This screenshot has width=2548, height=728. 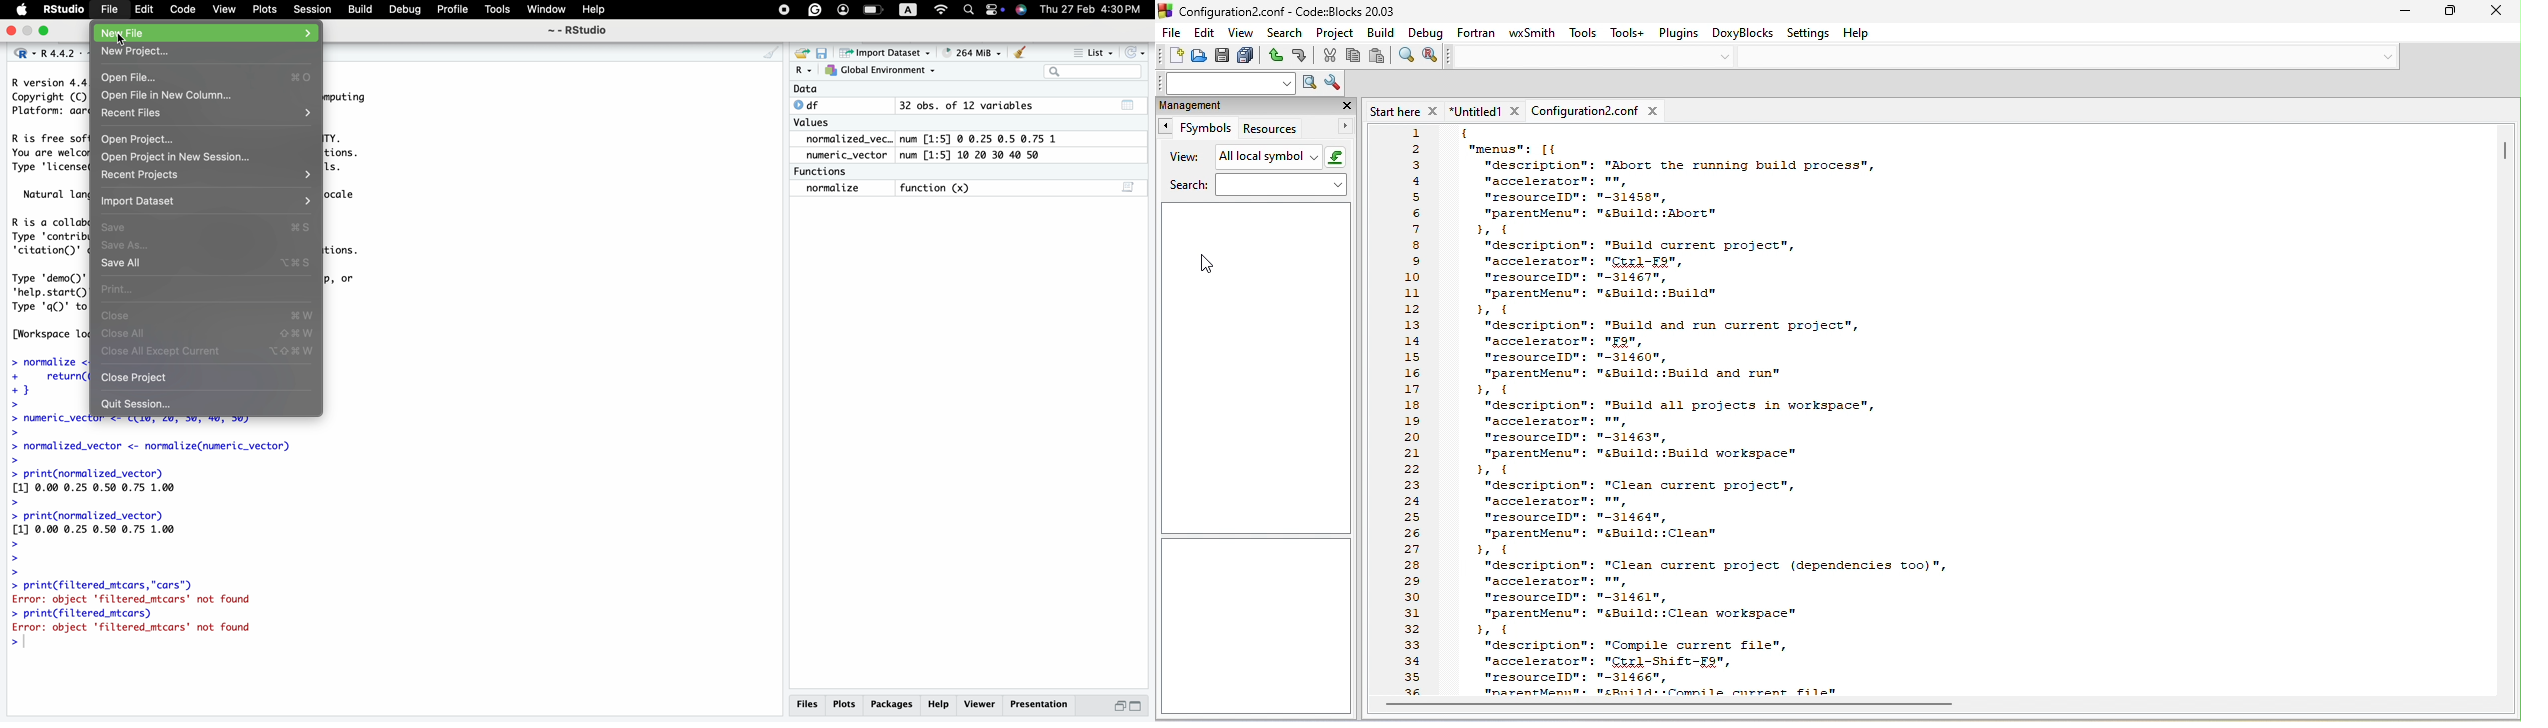 What do you see at coordinates (976, 155) in the screenshot?
I see `num [1:5] 10 20 30 40 50` at bounding box center [976, 155].